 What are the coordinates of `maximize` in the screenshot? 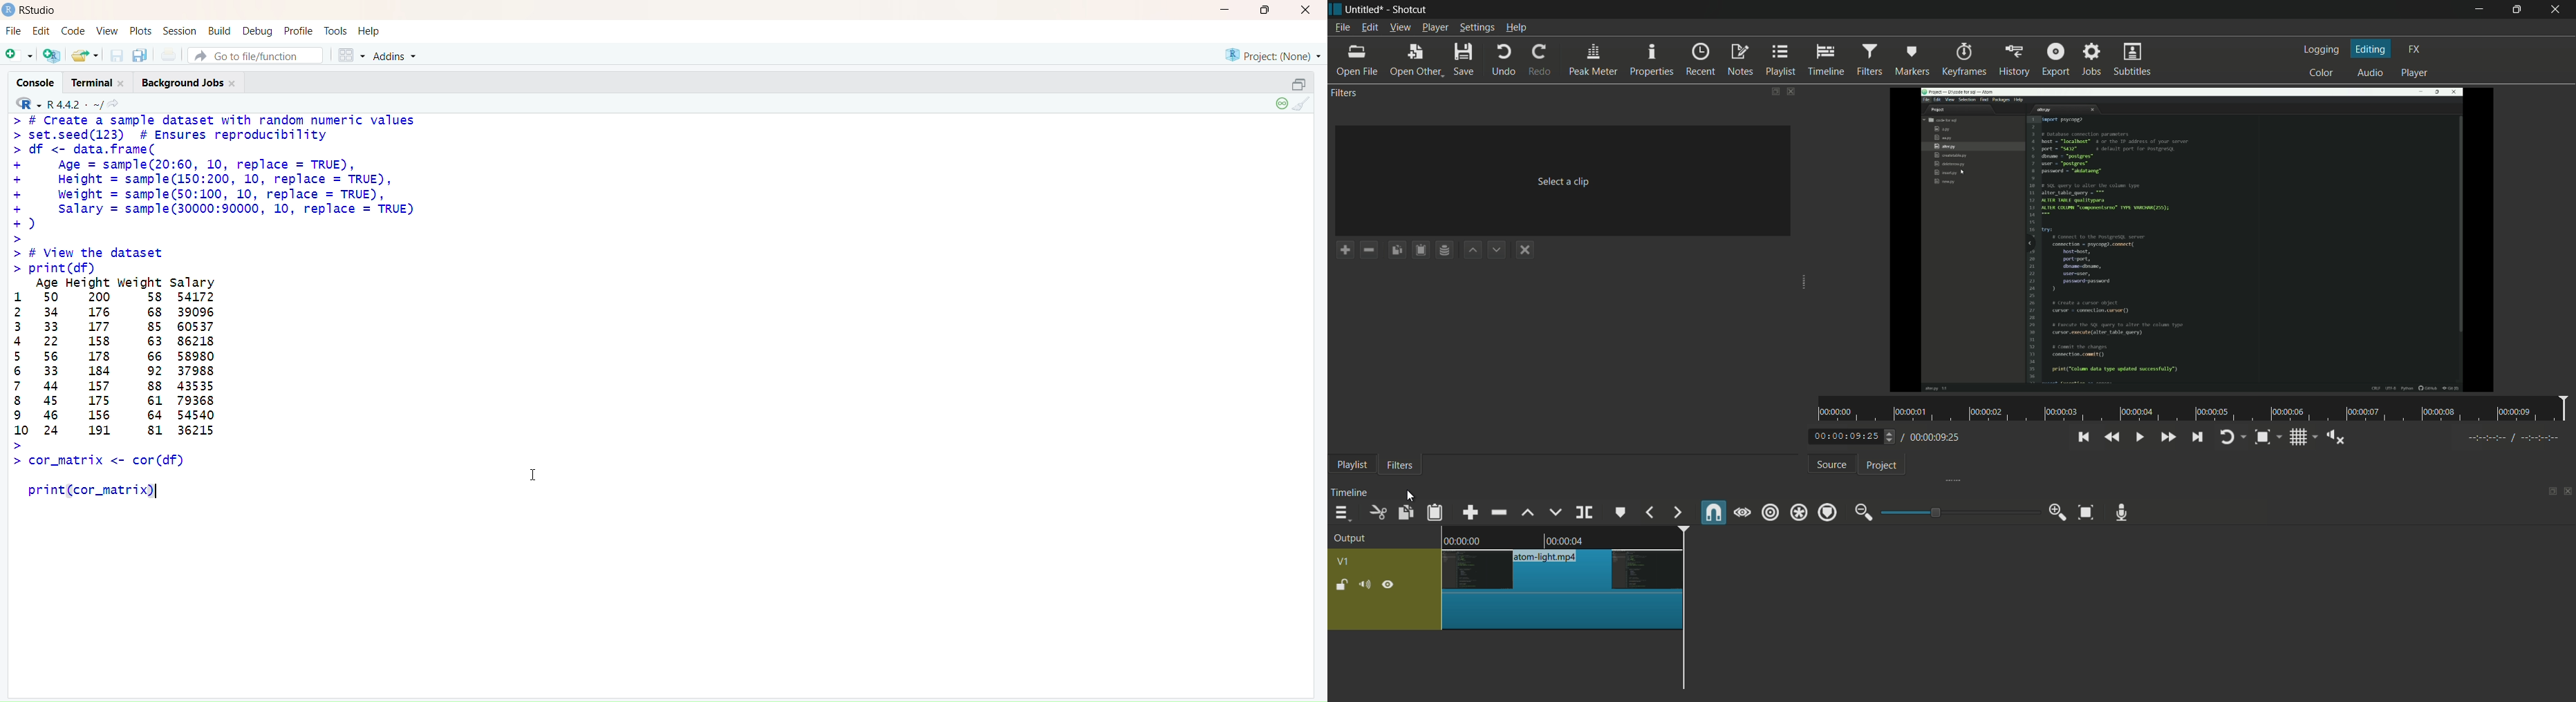 It's located at (2520, 10).